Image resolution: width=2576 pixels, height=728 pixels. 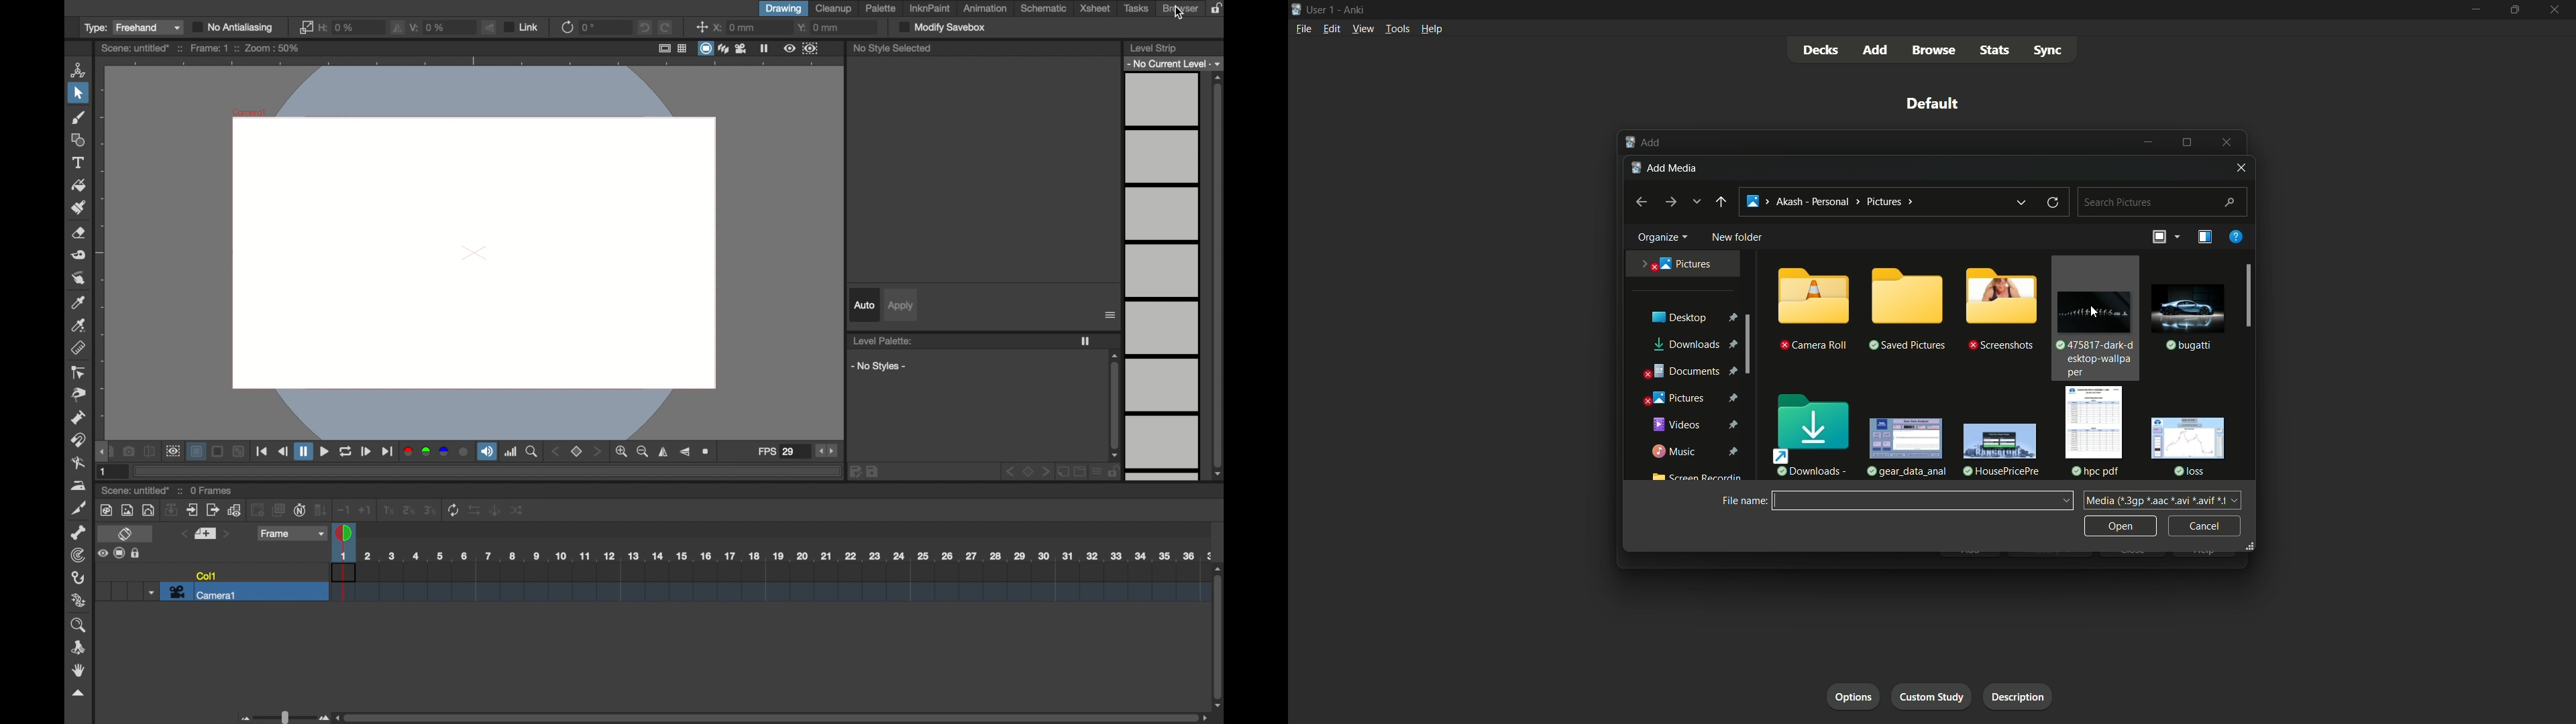 I want to click on no style selected, so click(x=892, y=48).